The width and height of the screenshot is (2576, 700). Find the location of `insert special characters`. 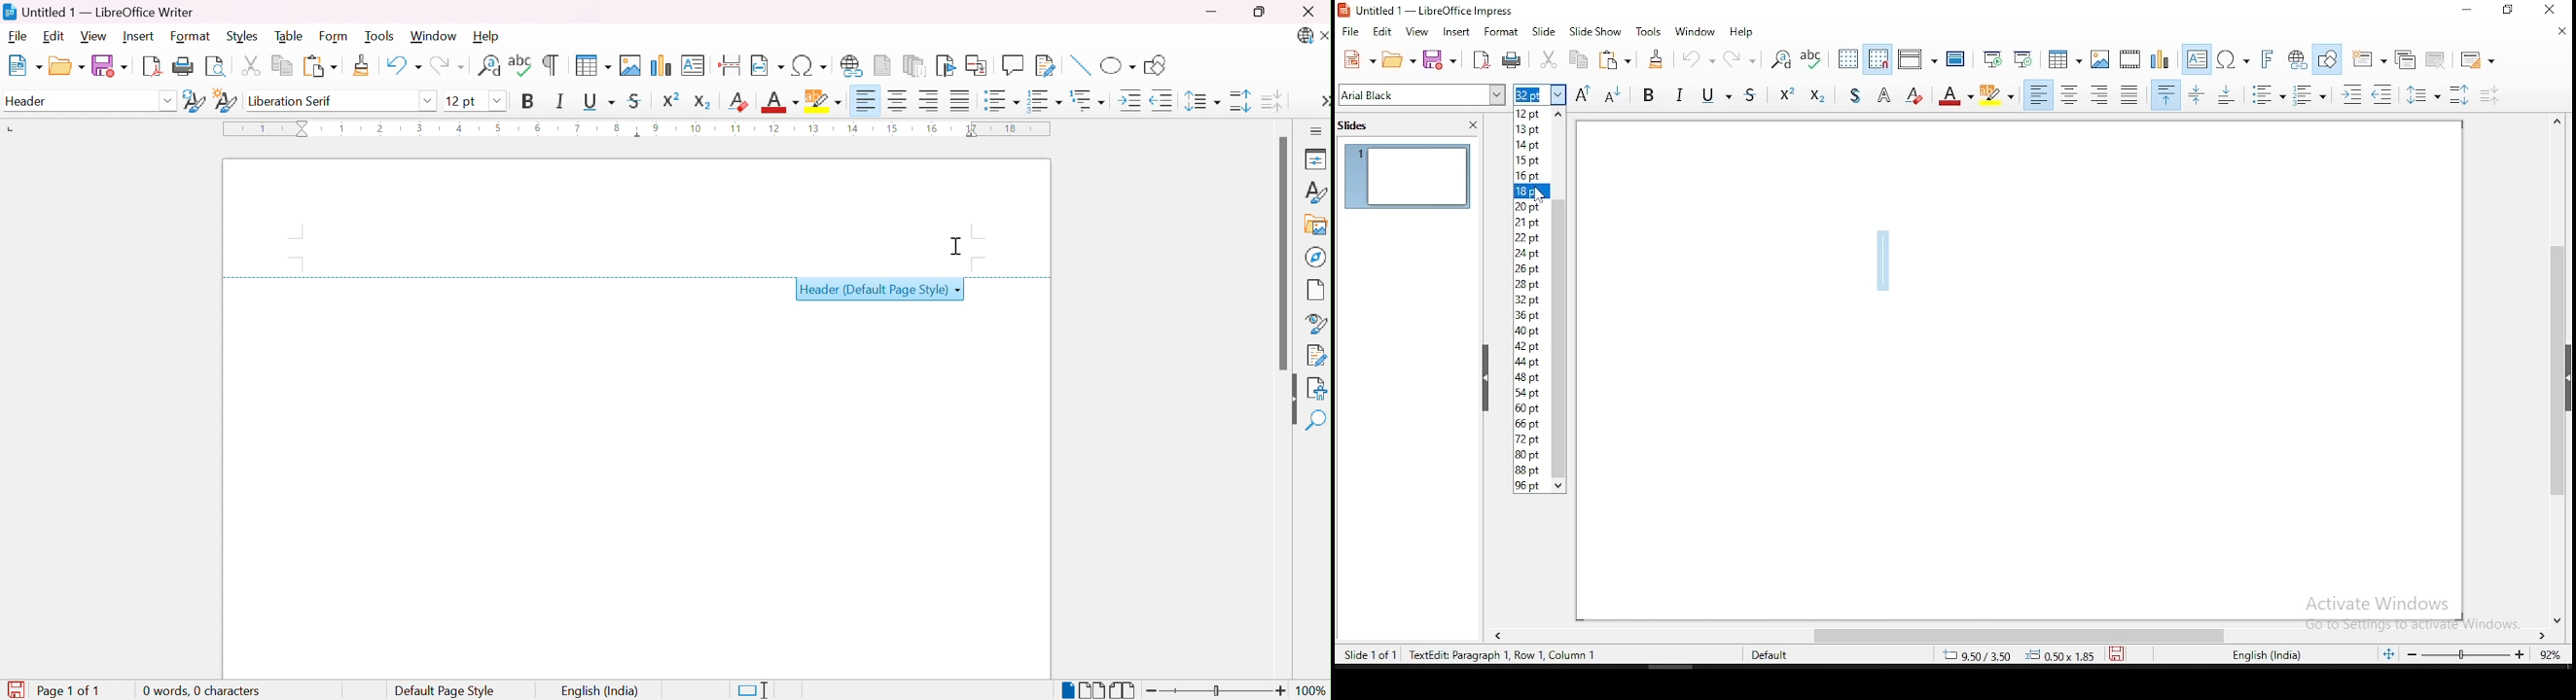

insert special characters is located at coordinates (2233, 59).